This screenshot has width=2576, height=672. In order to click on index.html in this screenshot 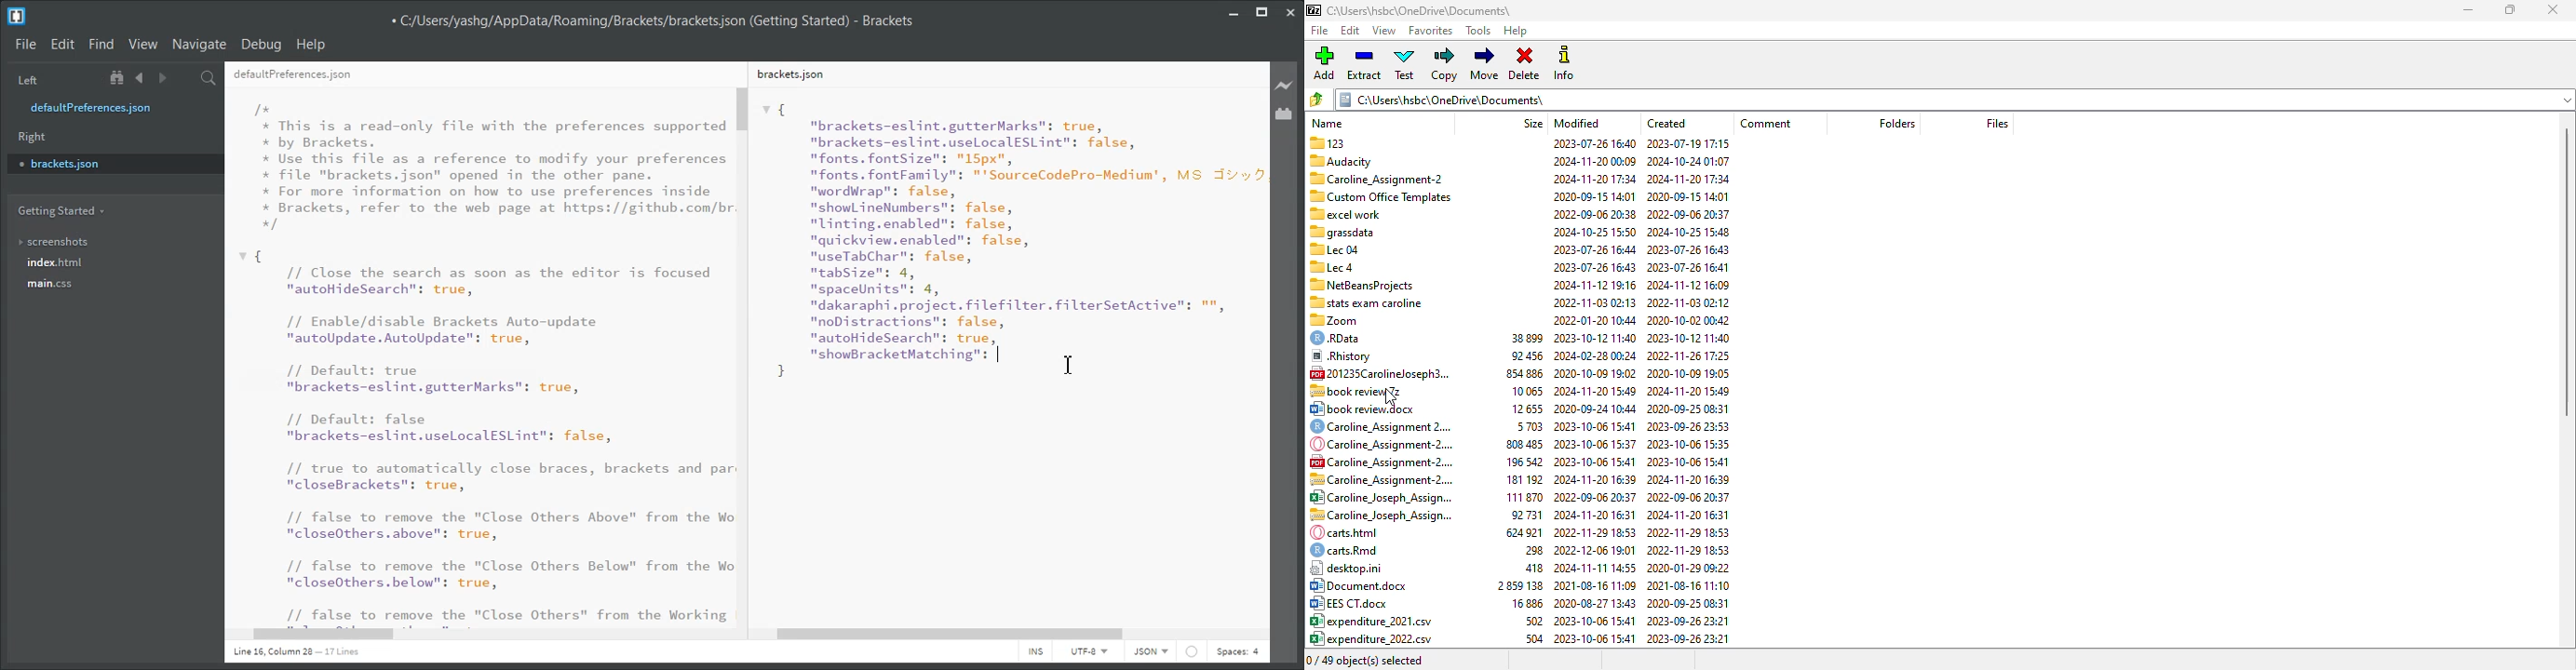, I will do `click(55, 263)`.